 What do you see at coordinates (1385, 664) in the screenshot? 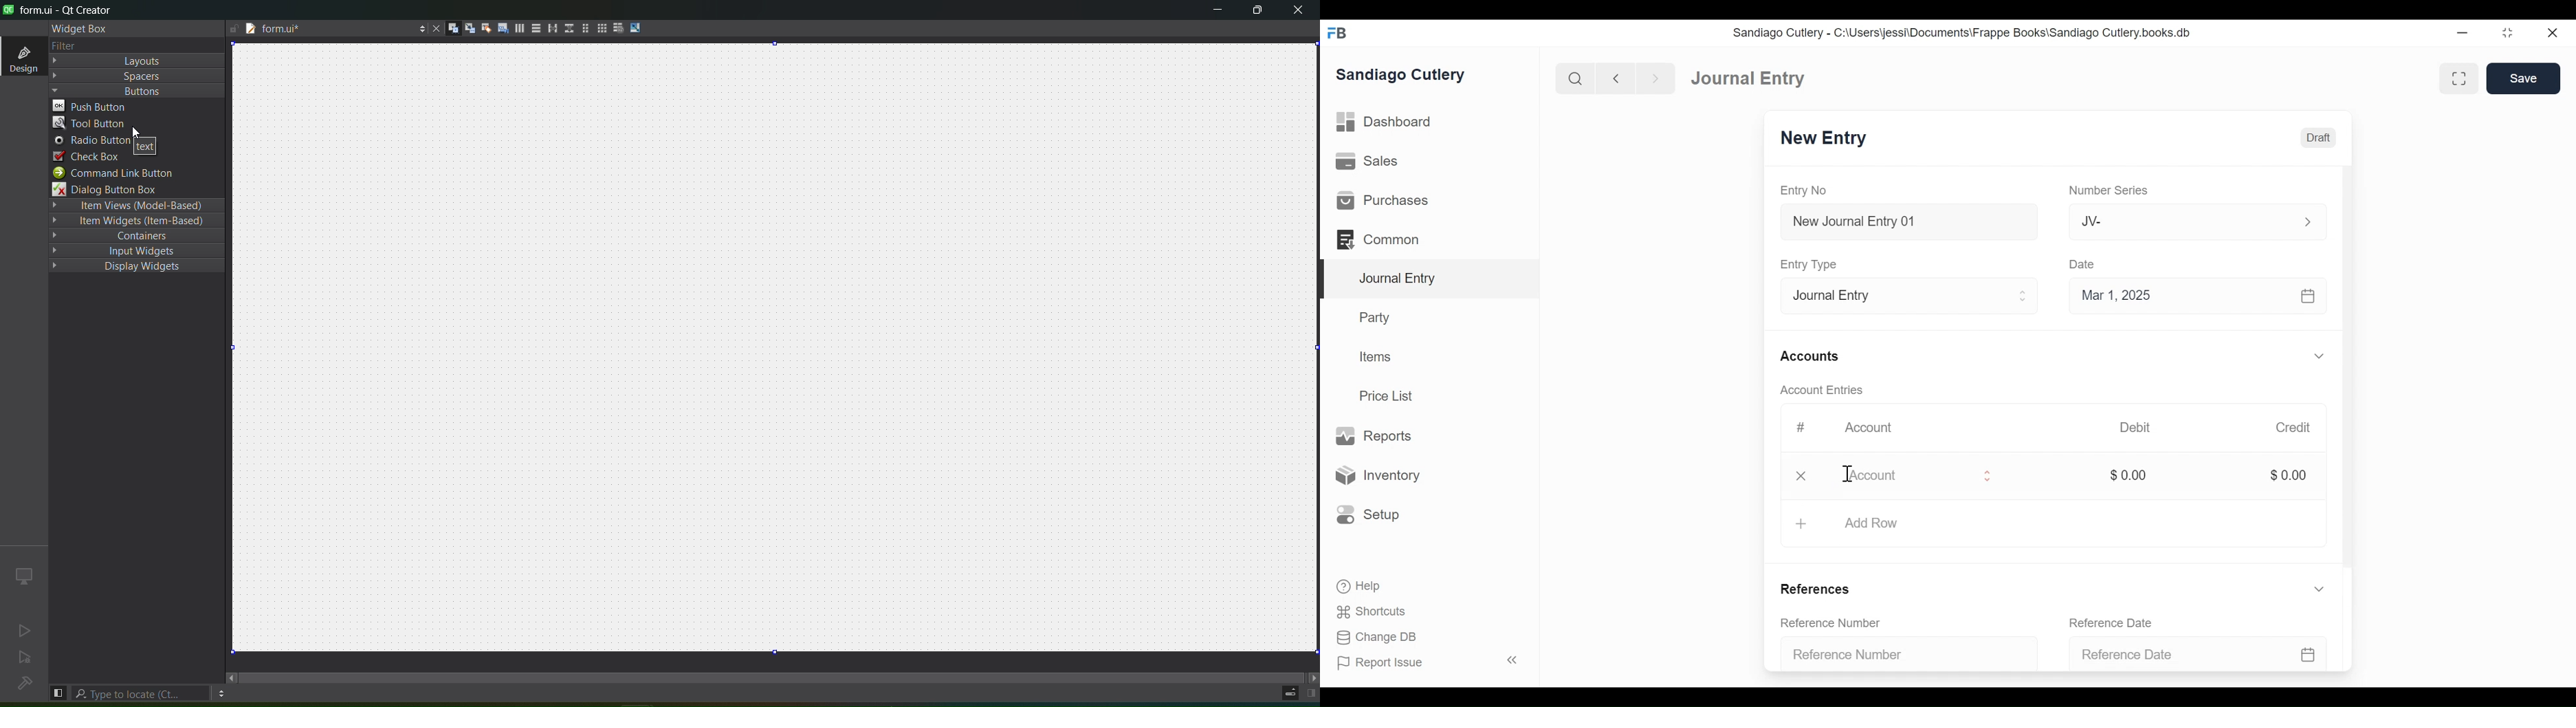
I see `Report Issue` at bounding box center [1385, 664].